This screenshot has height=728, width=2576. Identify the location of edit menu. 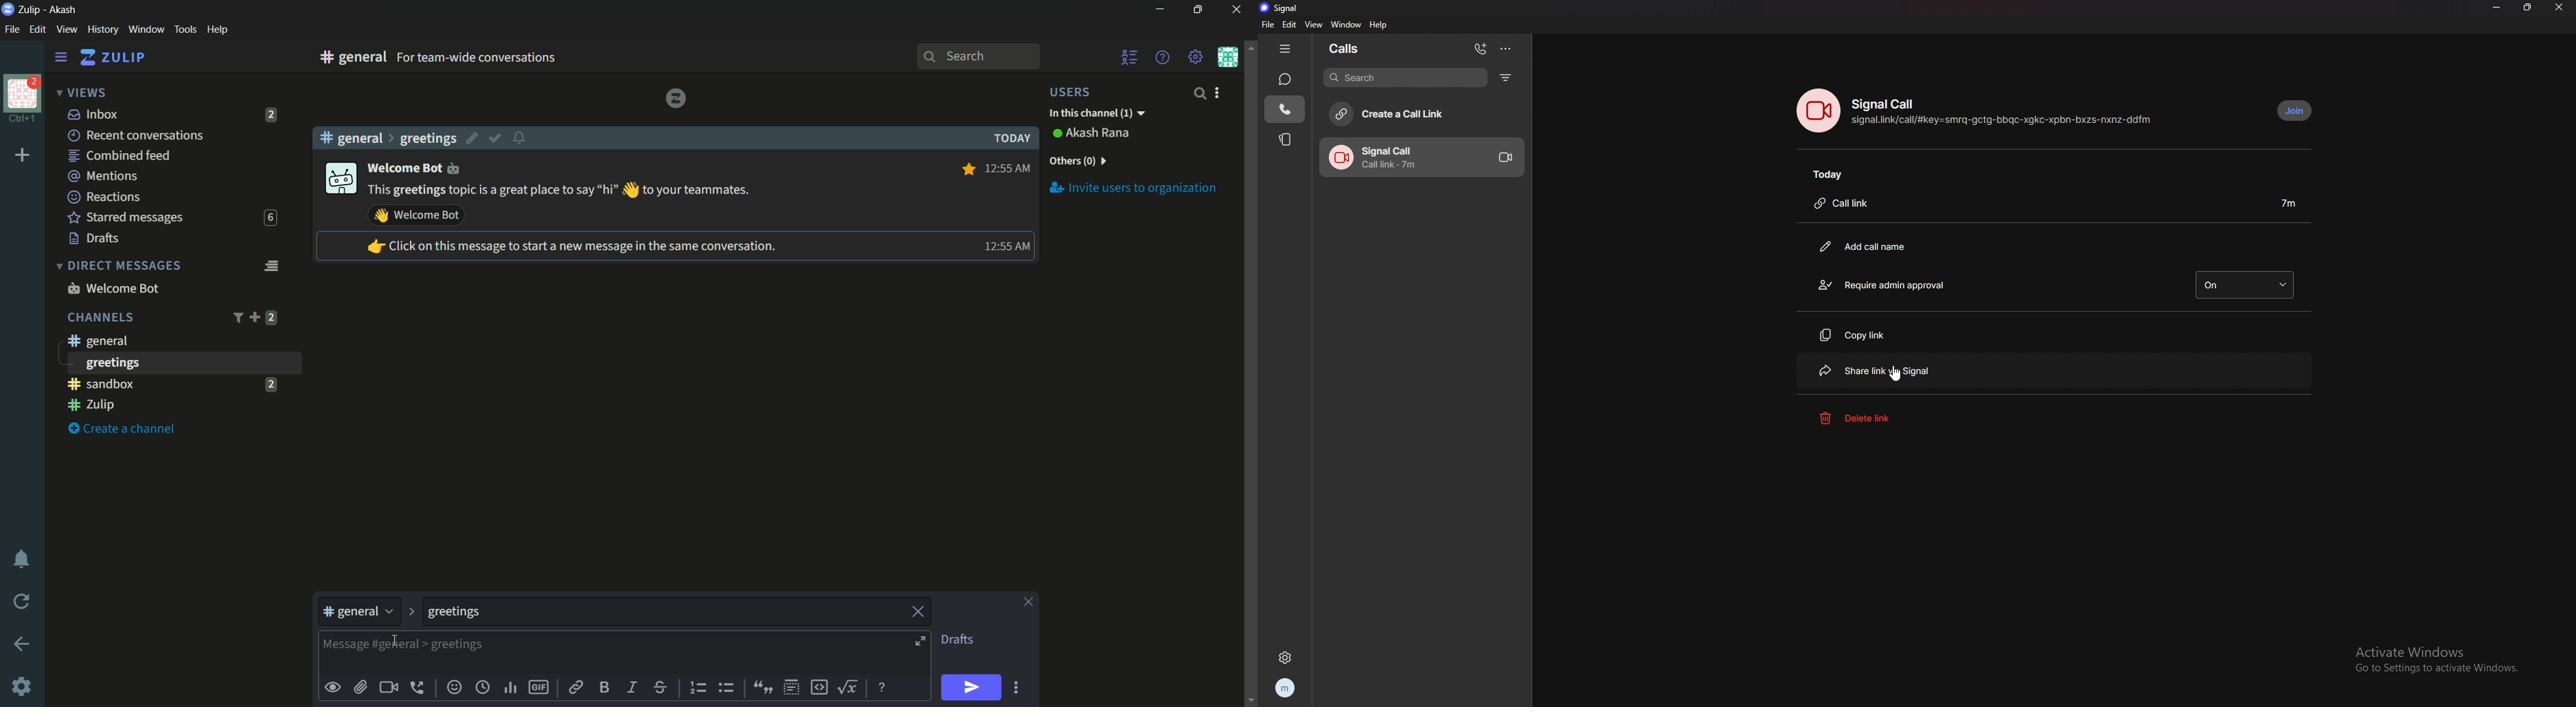
(37, 29).